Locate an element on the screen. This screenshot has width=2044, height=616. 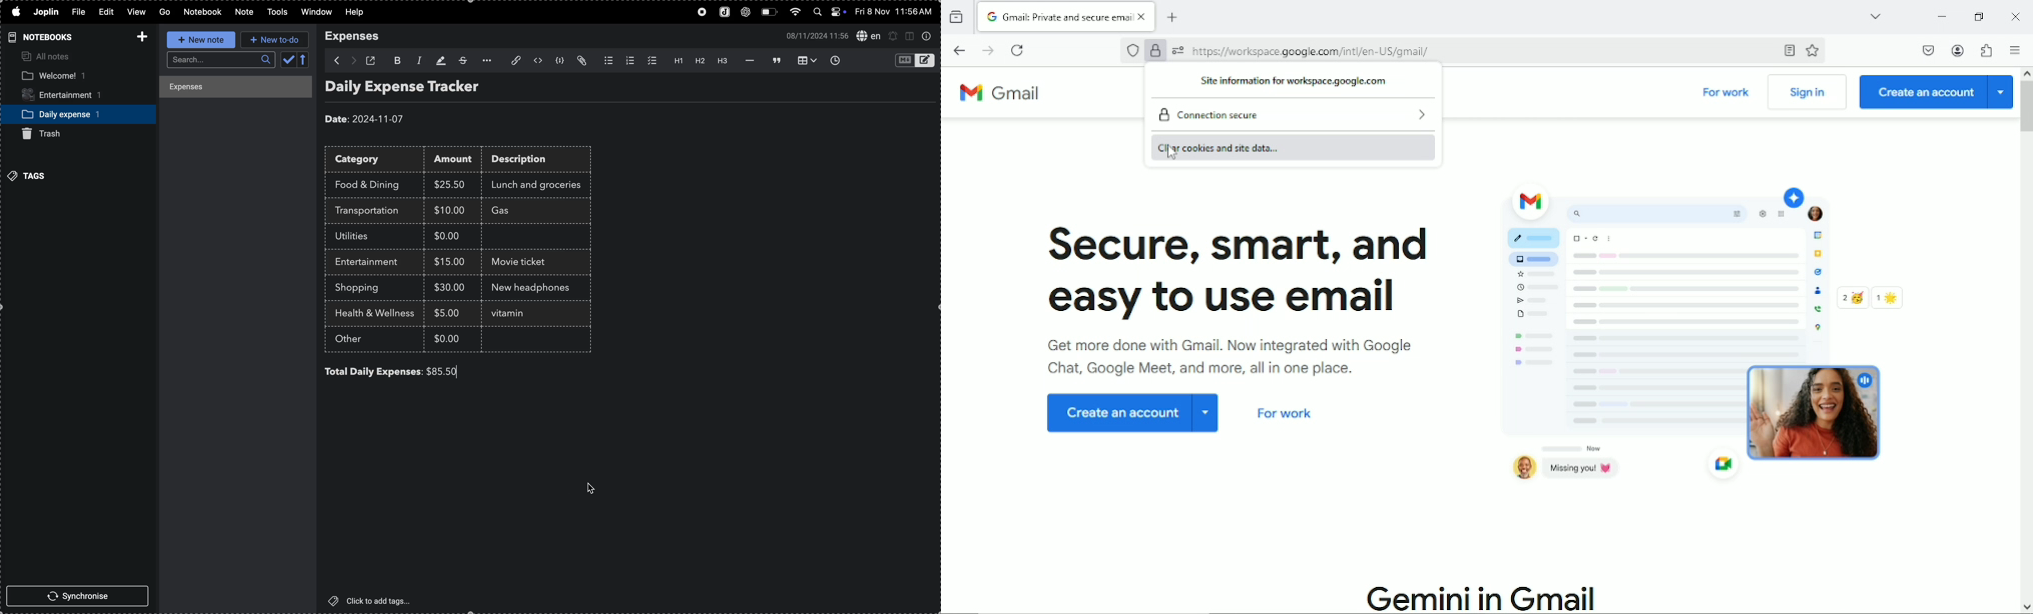
shopping is located at coordinates (363, 288).